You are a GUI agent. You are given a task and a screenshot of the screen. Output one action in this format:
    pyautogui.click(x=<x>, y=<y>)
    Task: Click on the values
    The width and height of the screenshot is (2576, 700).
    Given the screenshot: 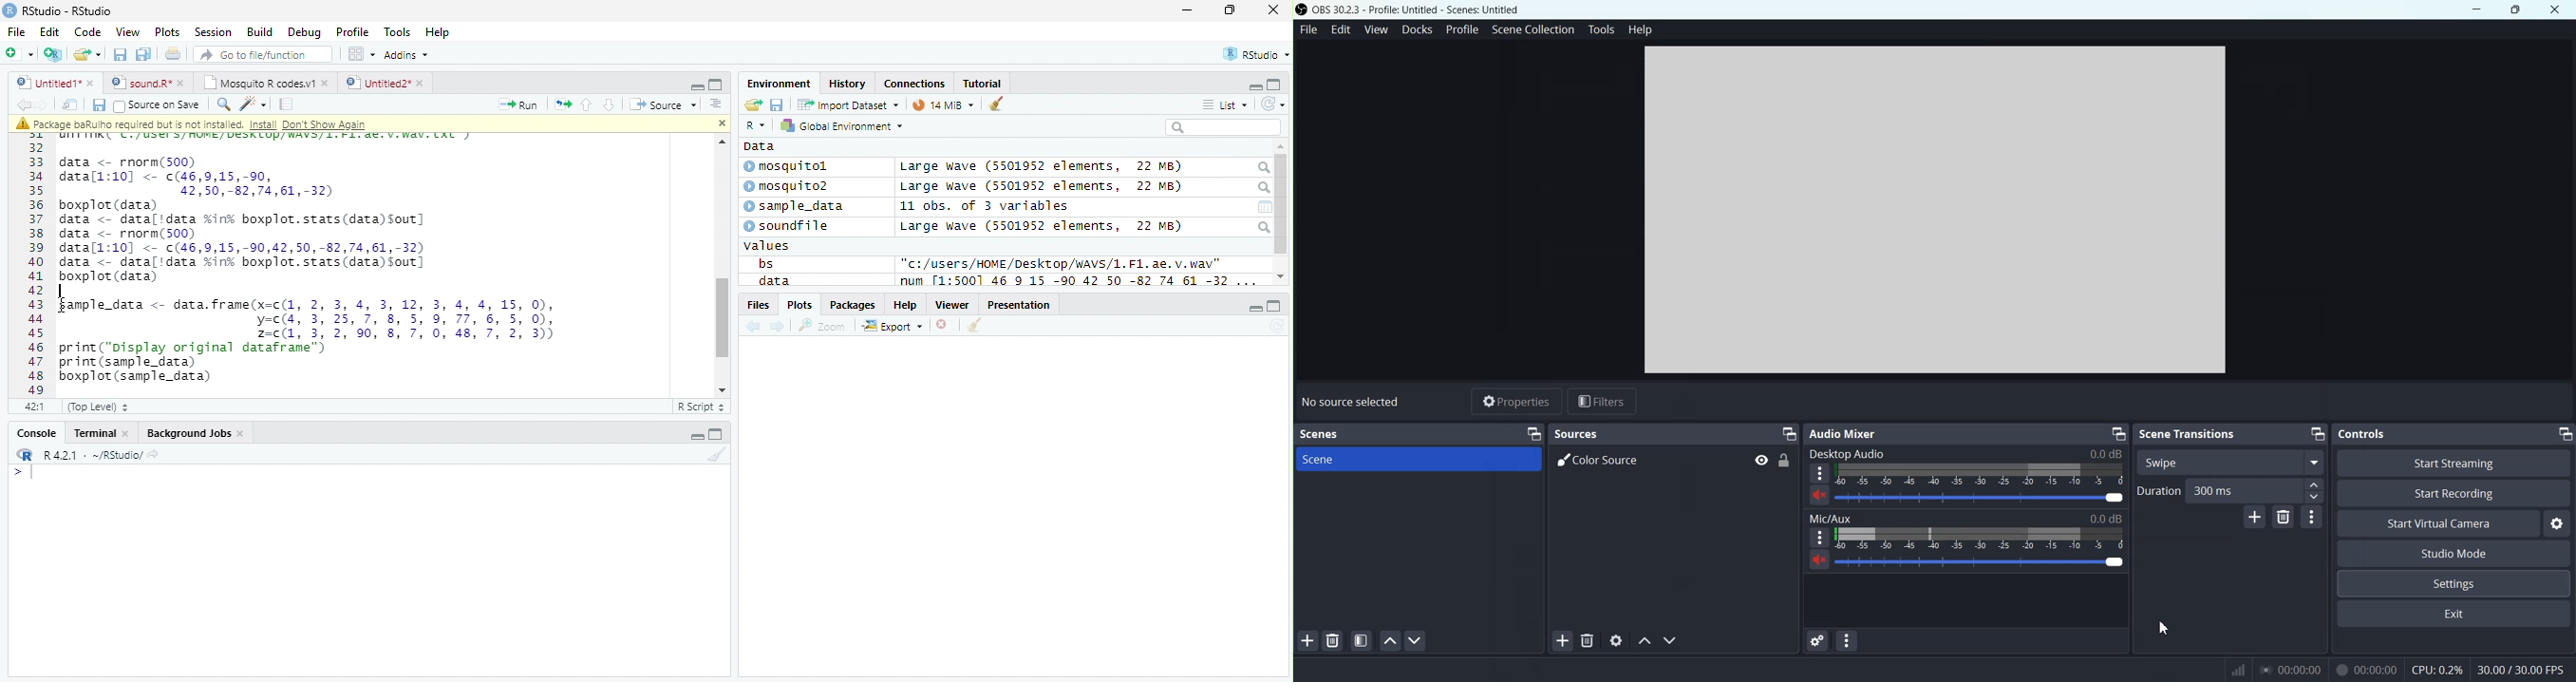 What is the action you would take?
    pyautogui.click(x=767, y=246)
    